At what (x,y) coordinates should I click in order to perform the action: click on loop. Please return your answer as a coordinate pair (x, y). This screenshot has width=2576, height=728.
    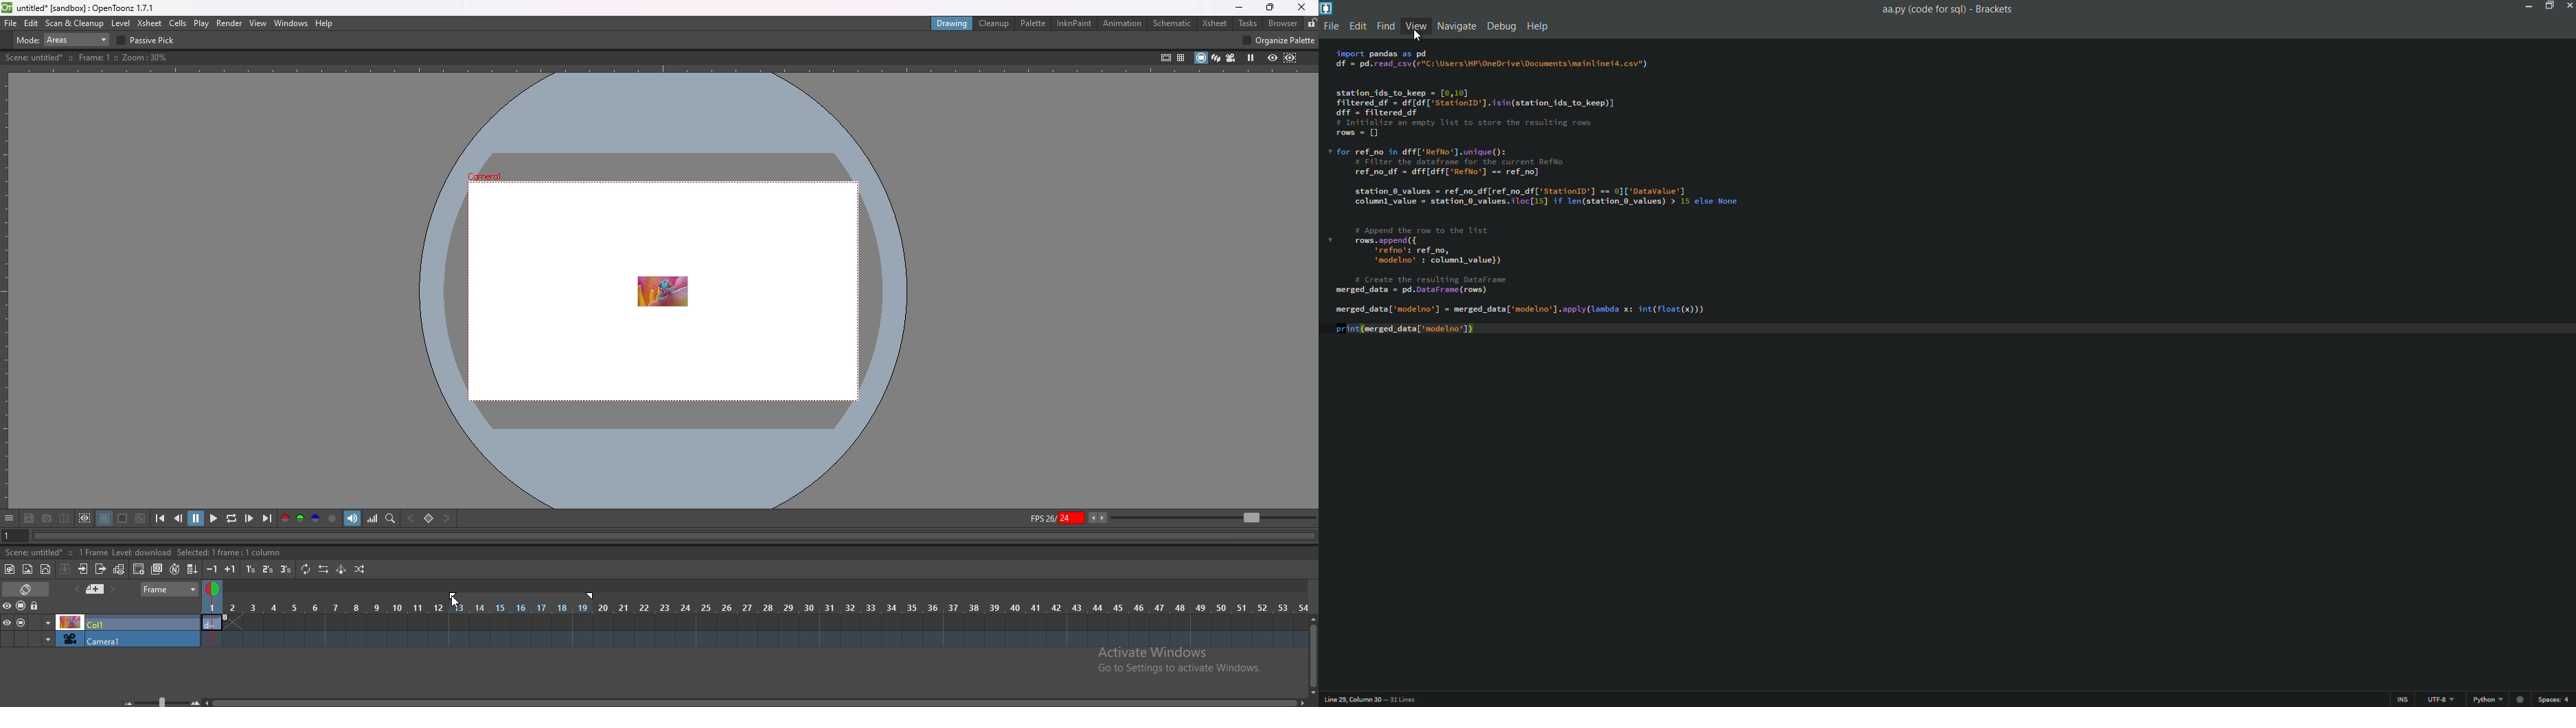
    Looking at the image, I should click on (232, 518).